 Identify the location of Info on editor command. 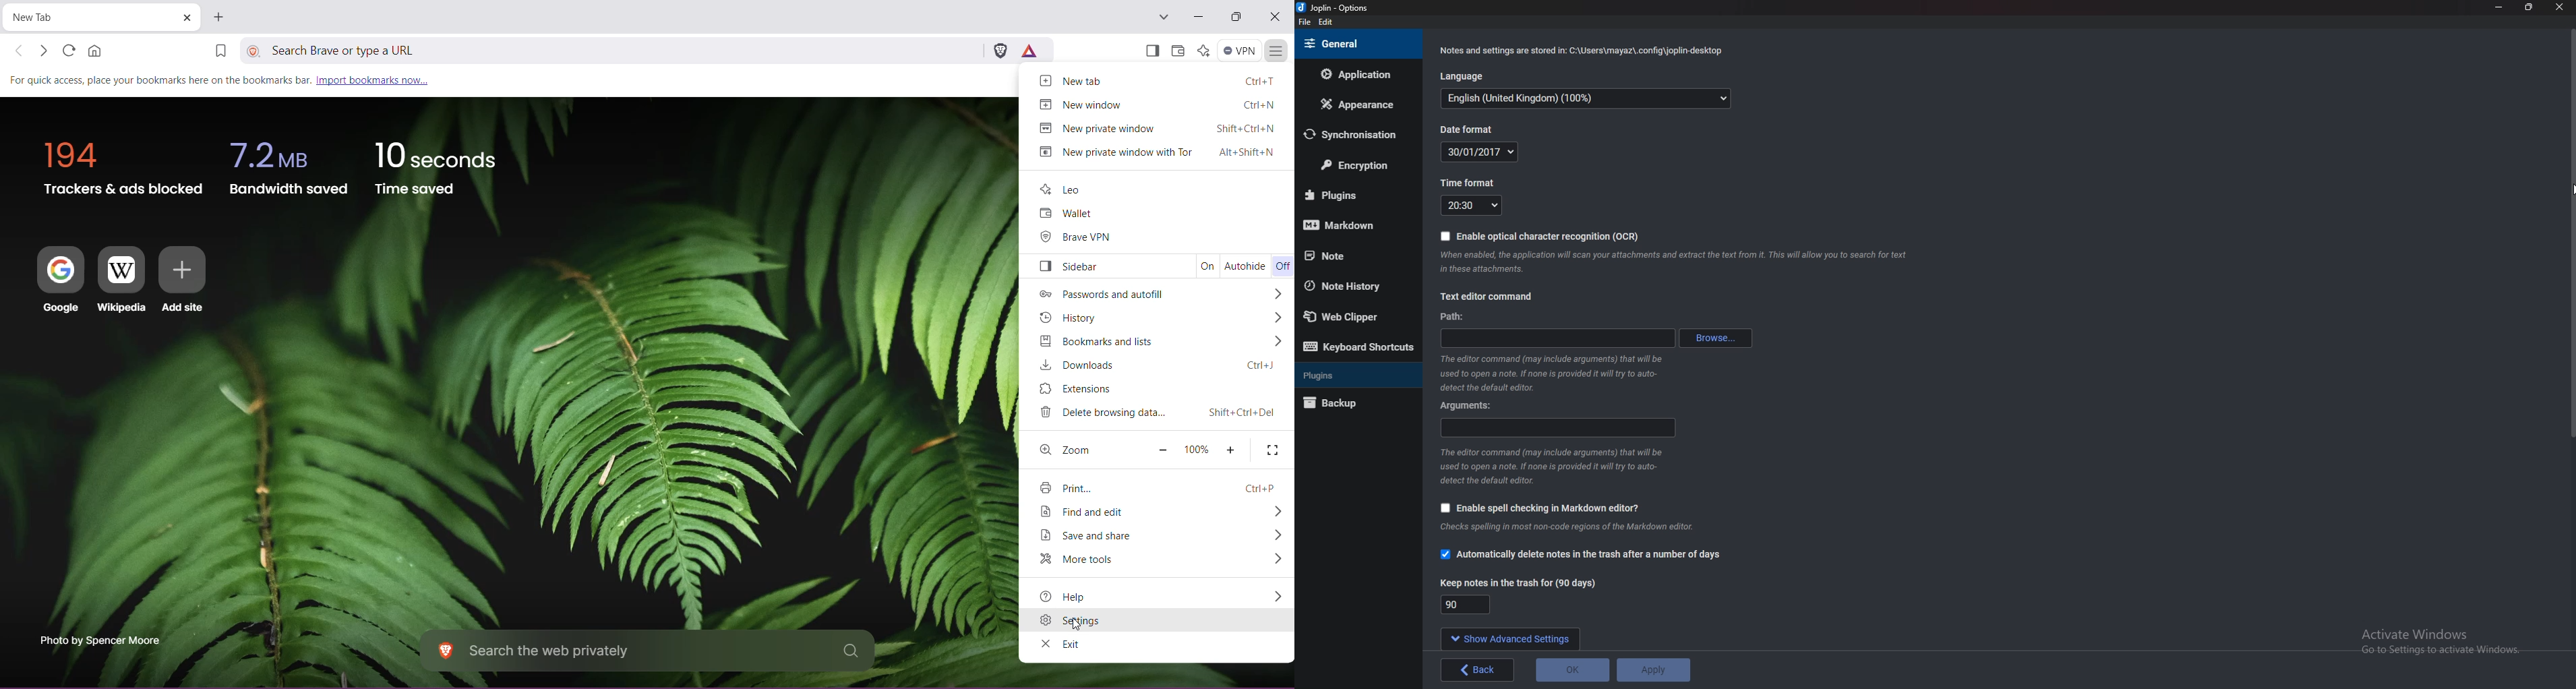
(1562, 529).